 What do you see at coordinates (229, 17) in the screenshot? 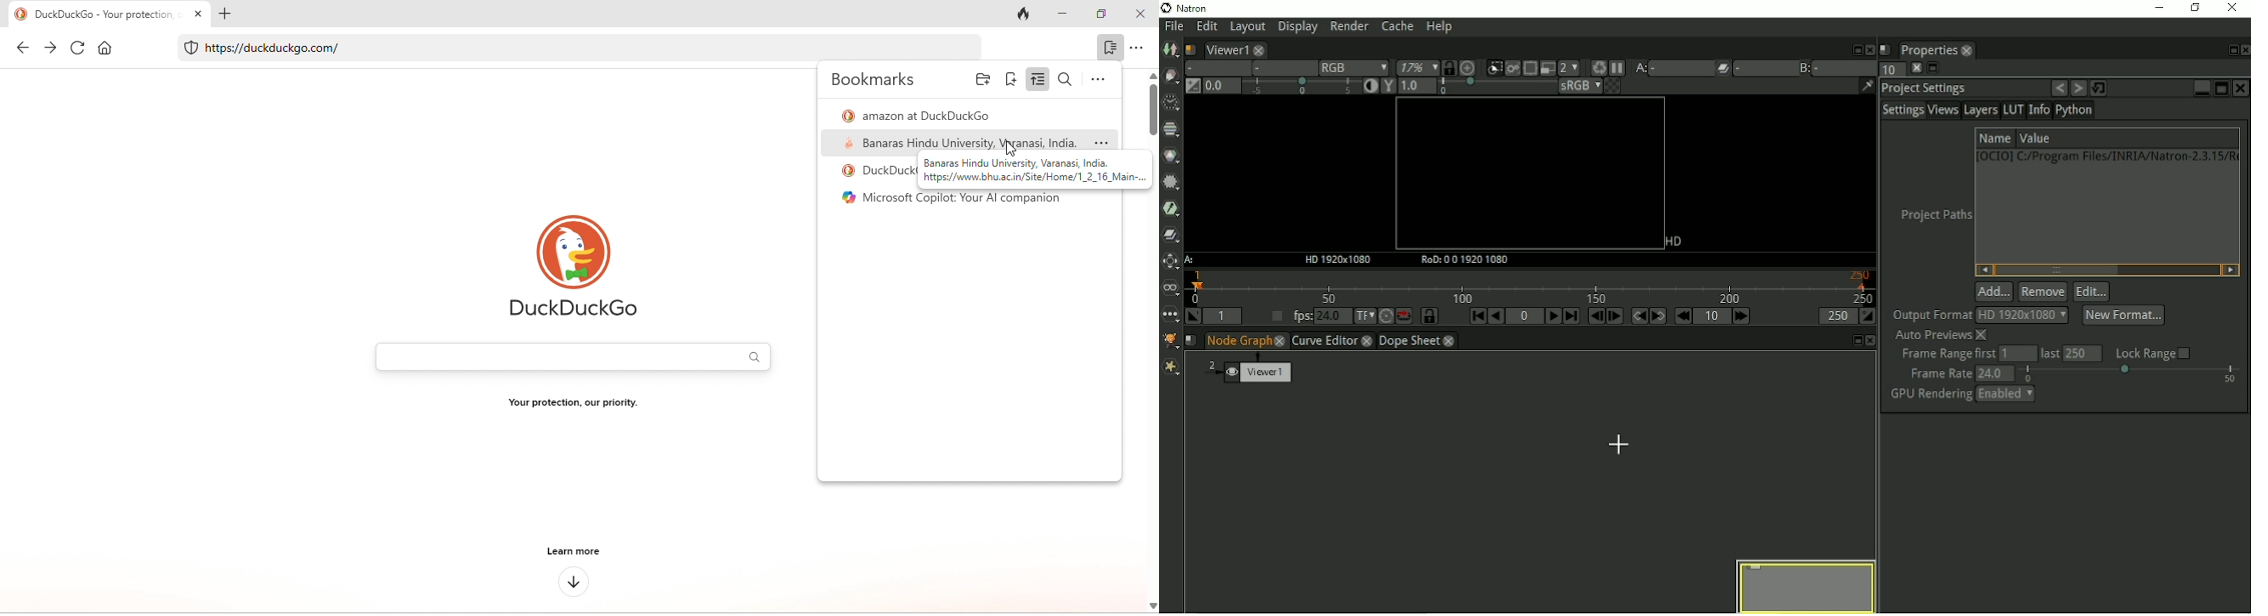
I see `add` at bounding box center [229, 17].